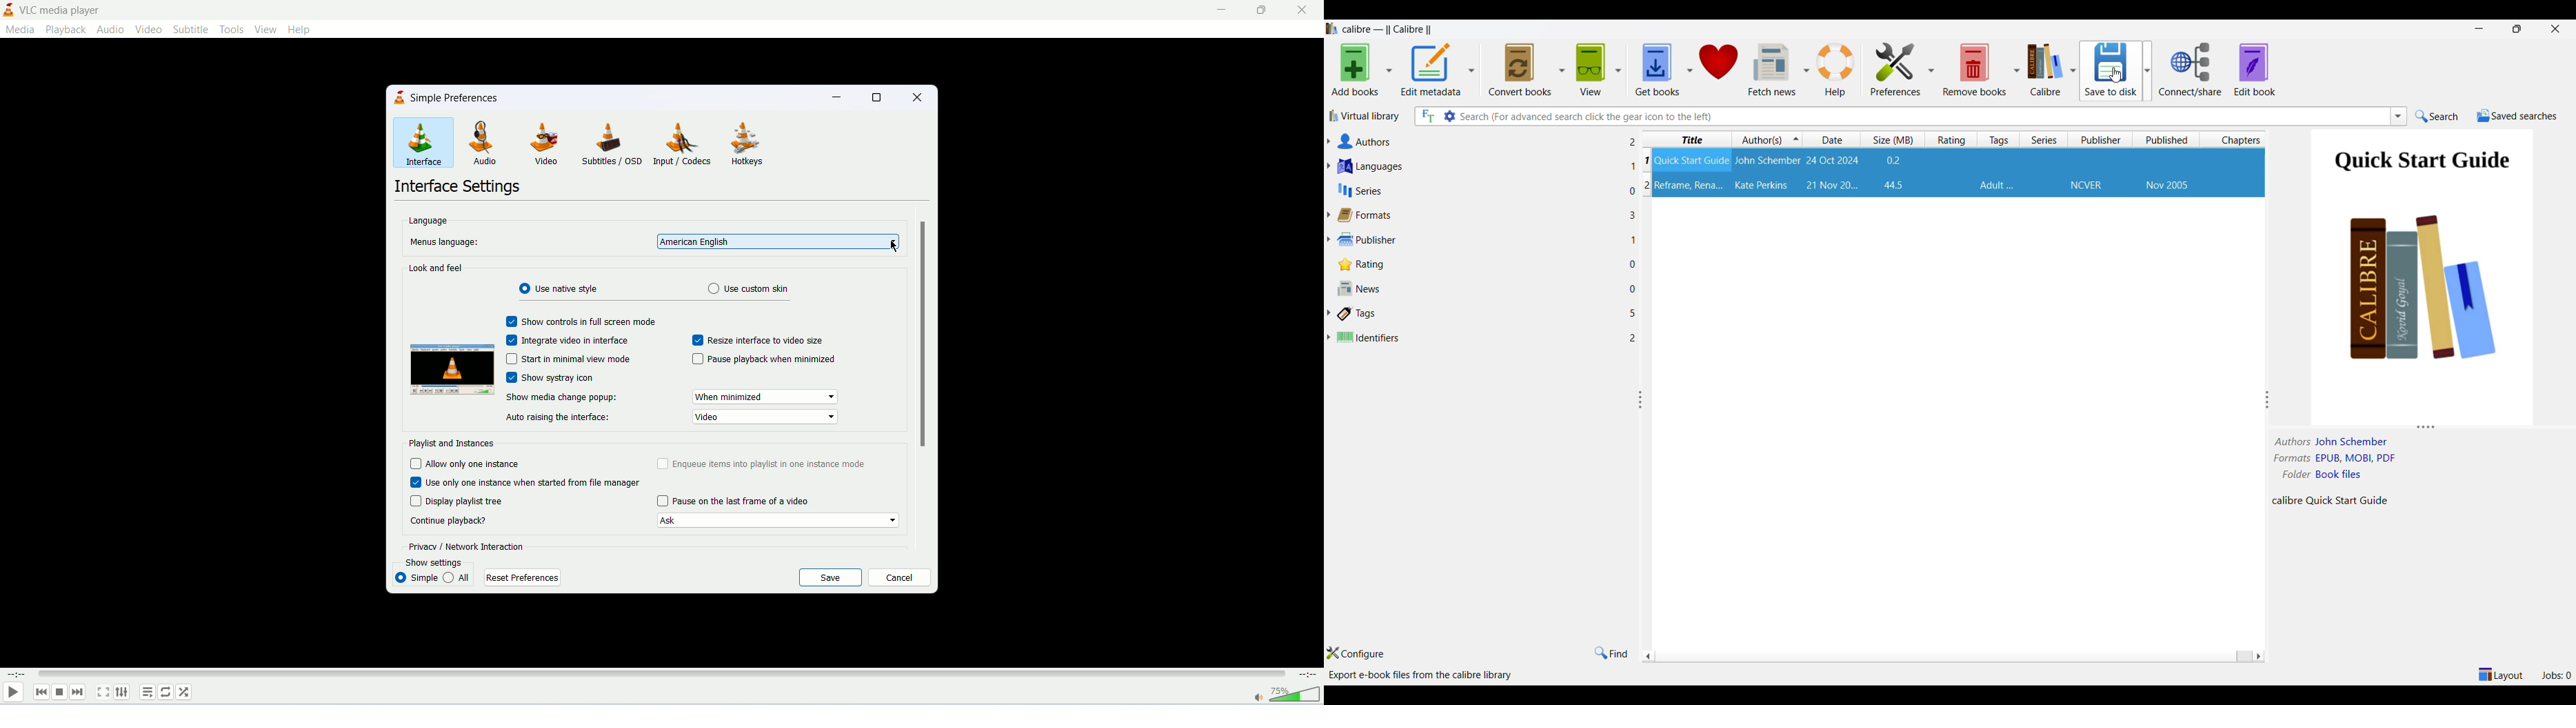 This screenshot has width=2576, height=728. Describe the element at coordinates (2479, 29) in the screenshot. I see `Minimize` at that location.